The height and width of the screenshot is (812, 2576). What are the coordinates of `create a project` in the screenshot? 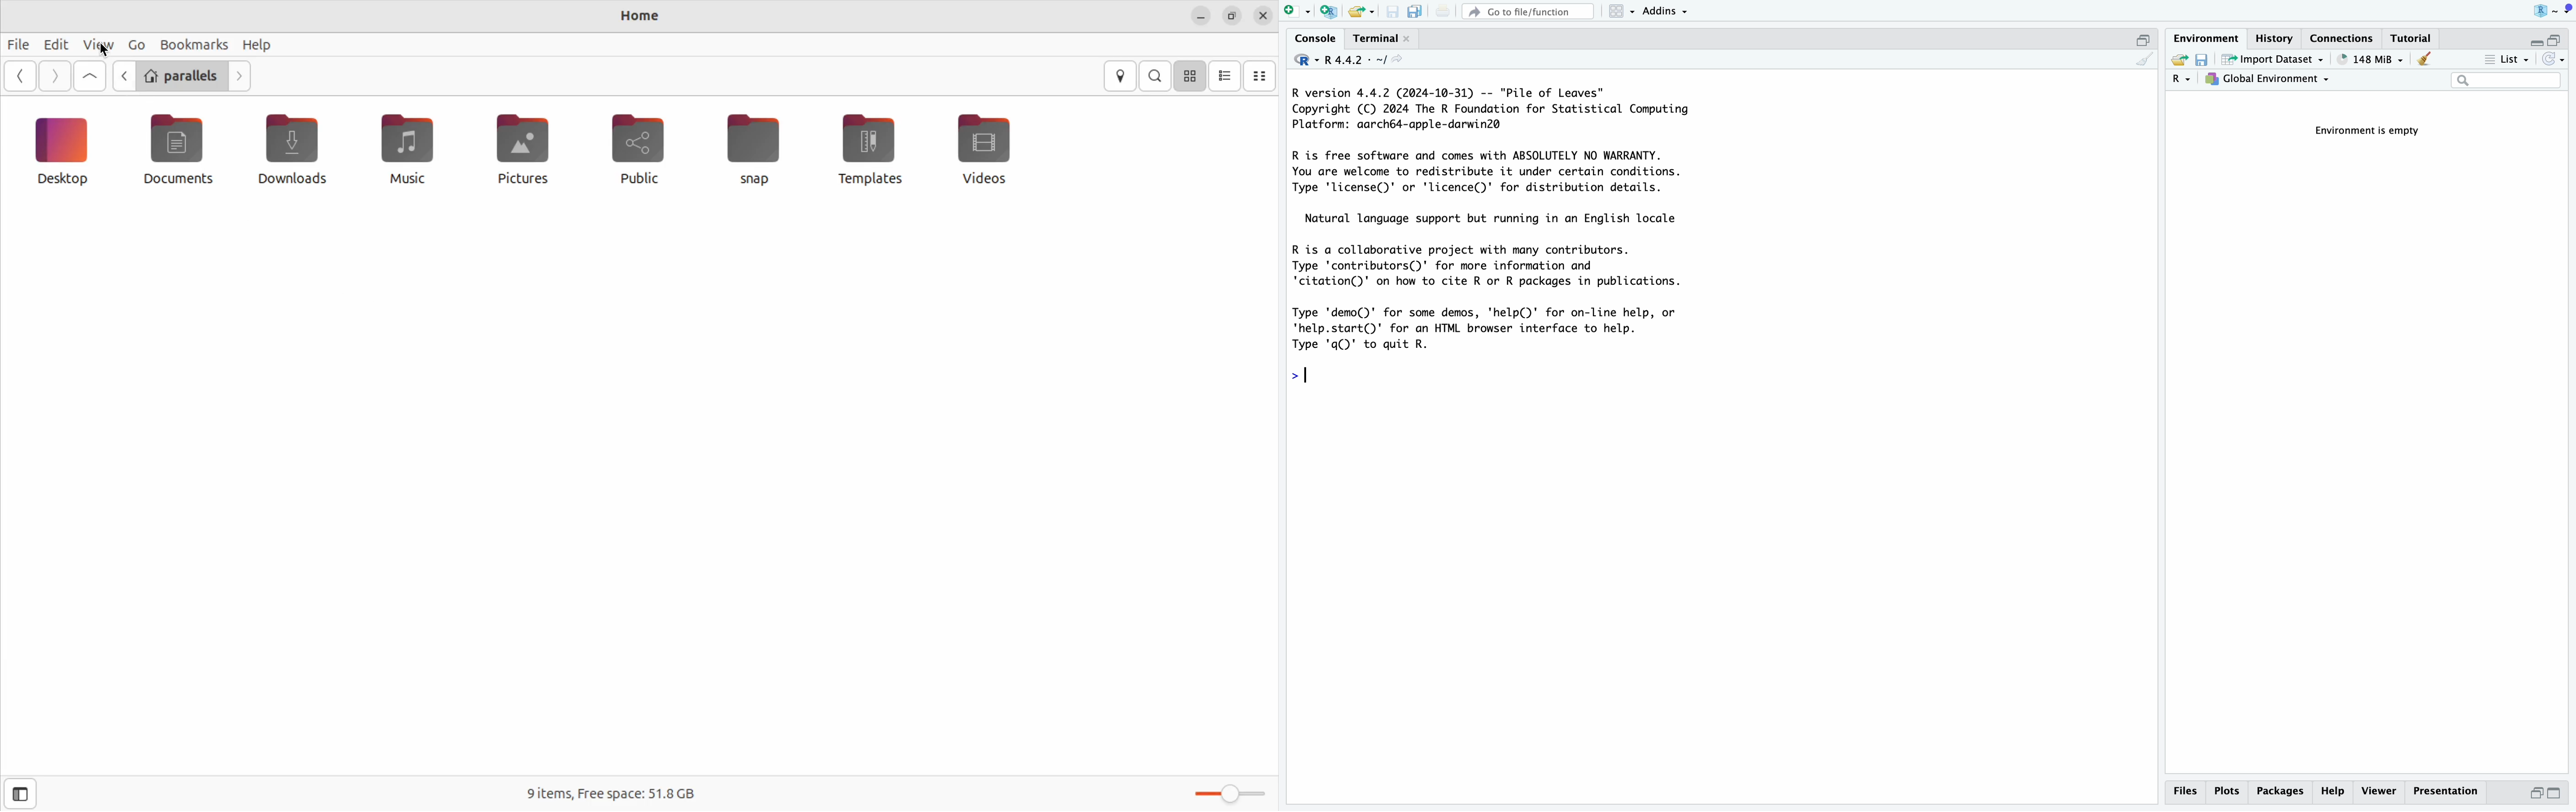 It's located at (1327, 10).